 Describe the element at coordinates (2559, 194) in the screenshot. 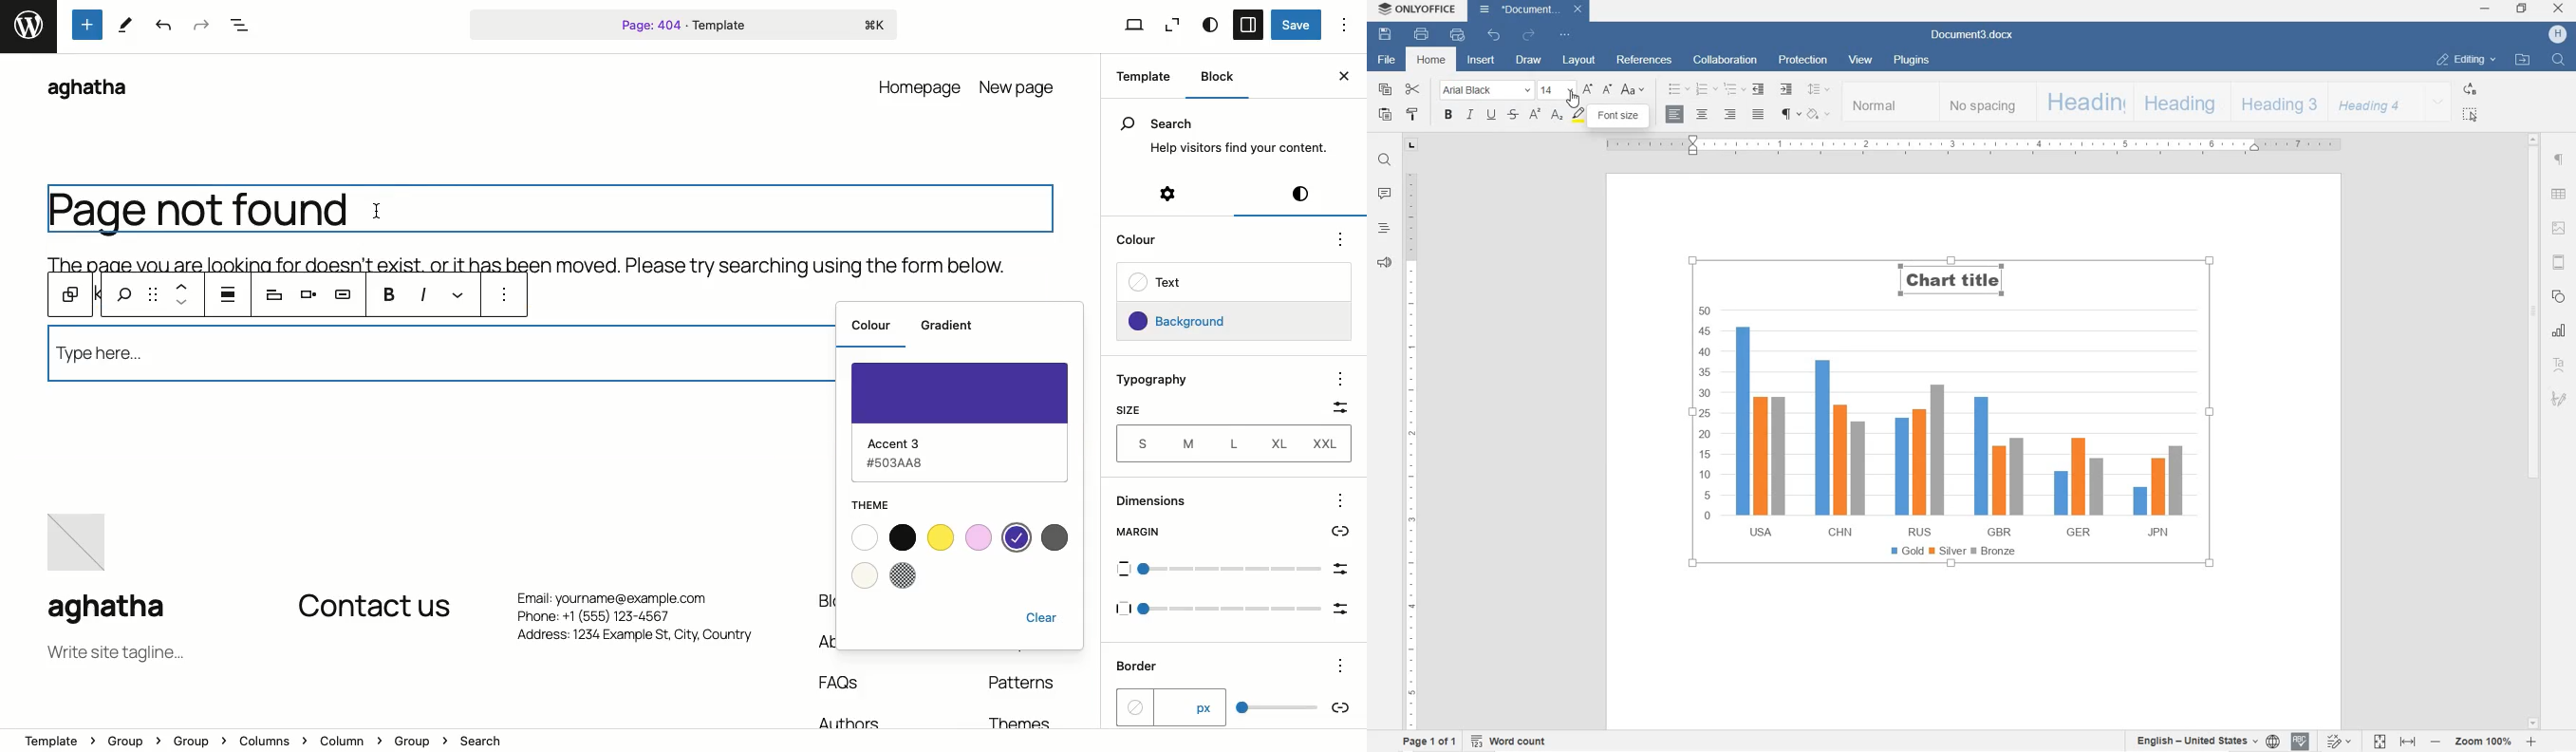

I see `TABLE SETTINGS` at that location.